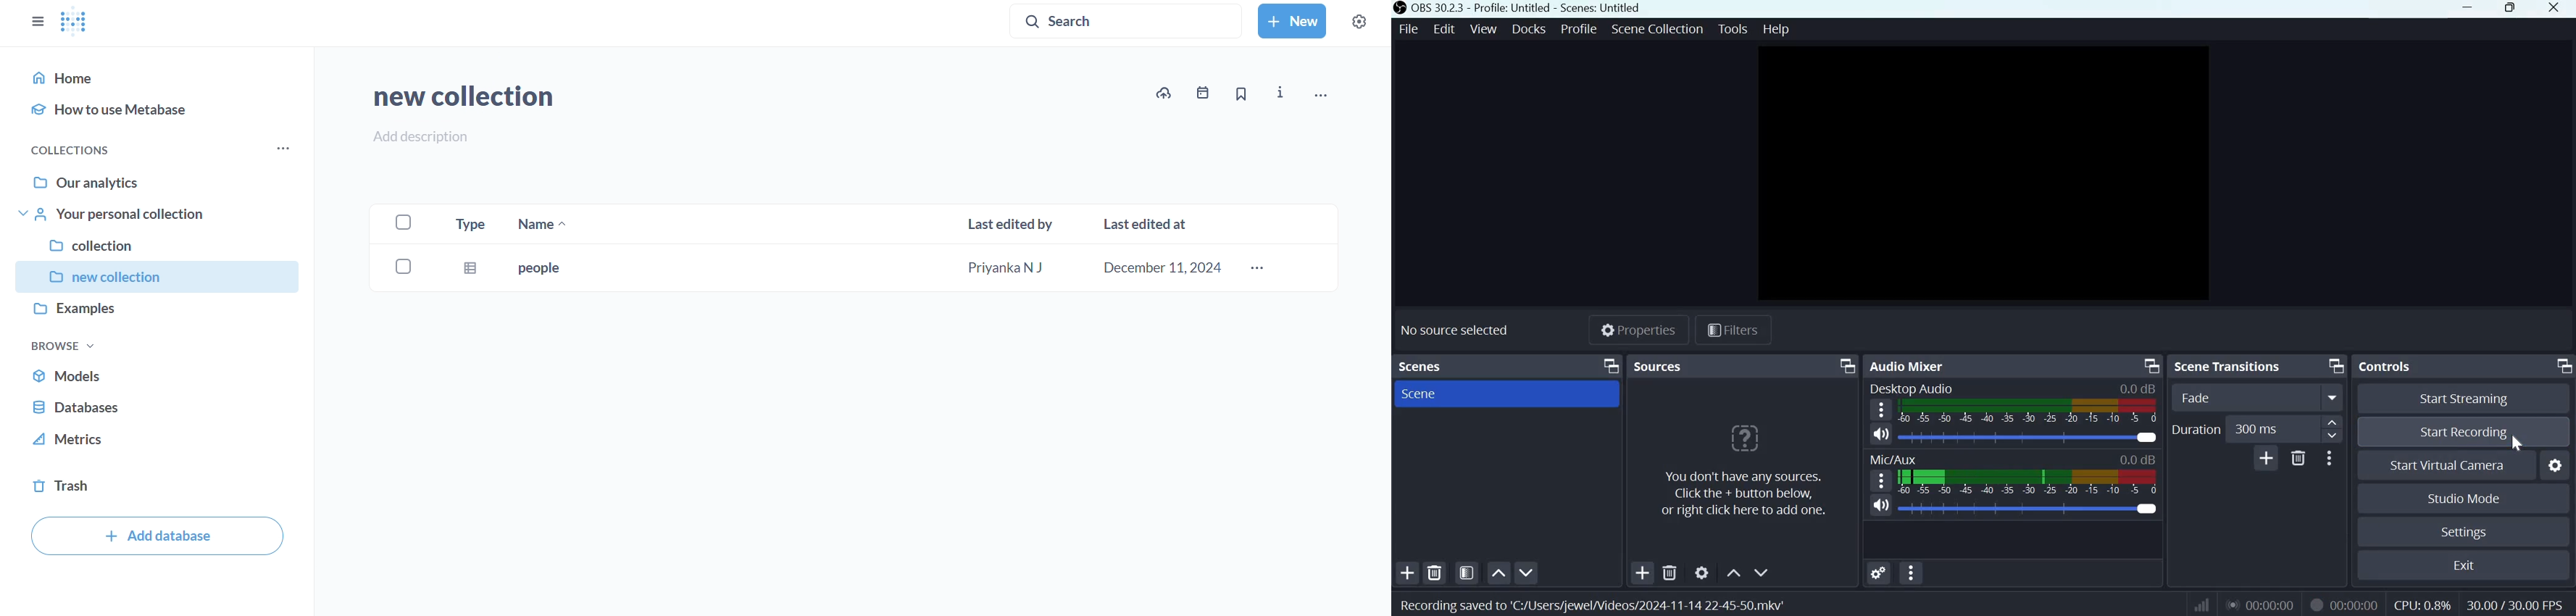 Image resolution: width=2576 pixels, height=616 pixels. What do you see at coordinates (1894, 458) in the screenshot?
I see `MIc/Aux` at bounding box center [1894, 458].